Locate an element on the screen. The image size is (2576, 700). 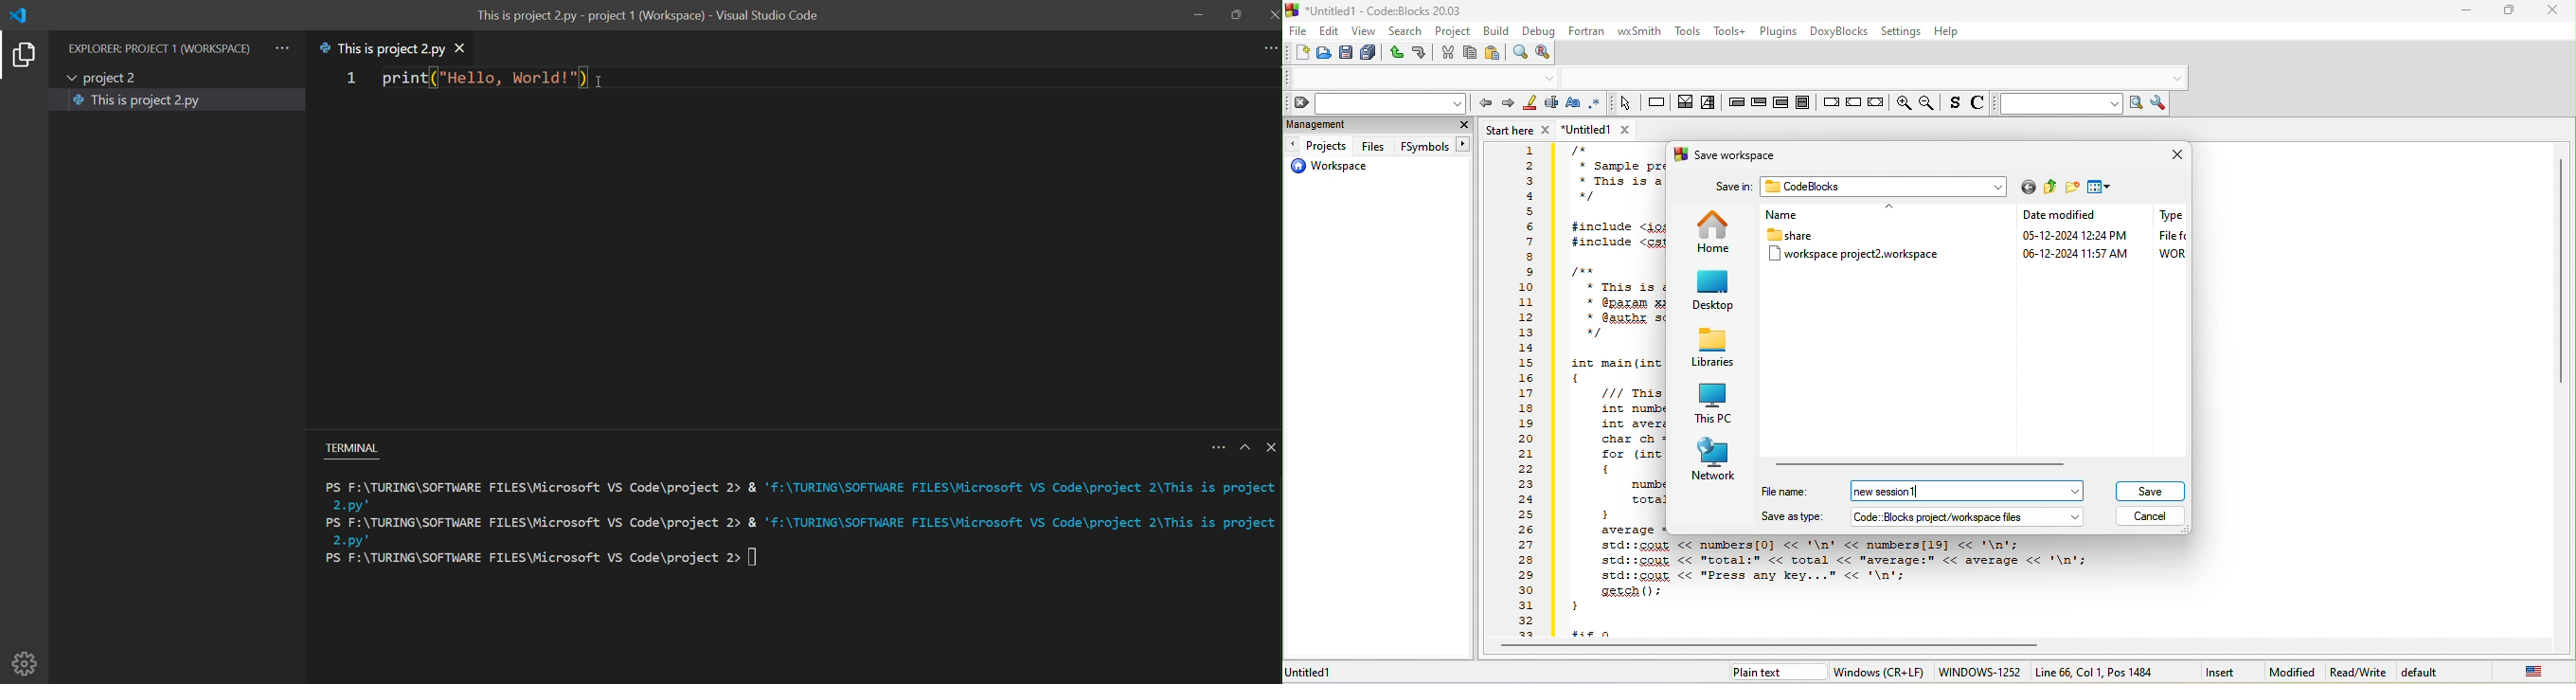
tools is located at coordinates (1688, 31).